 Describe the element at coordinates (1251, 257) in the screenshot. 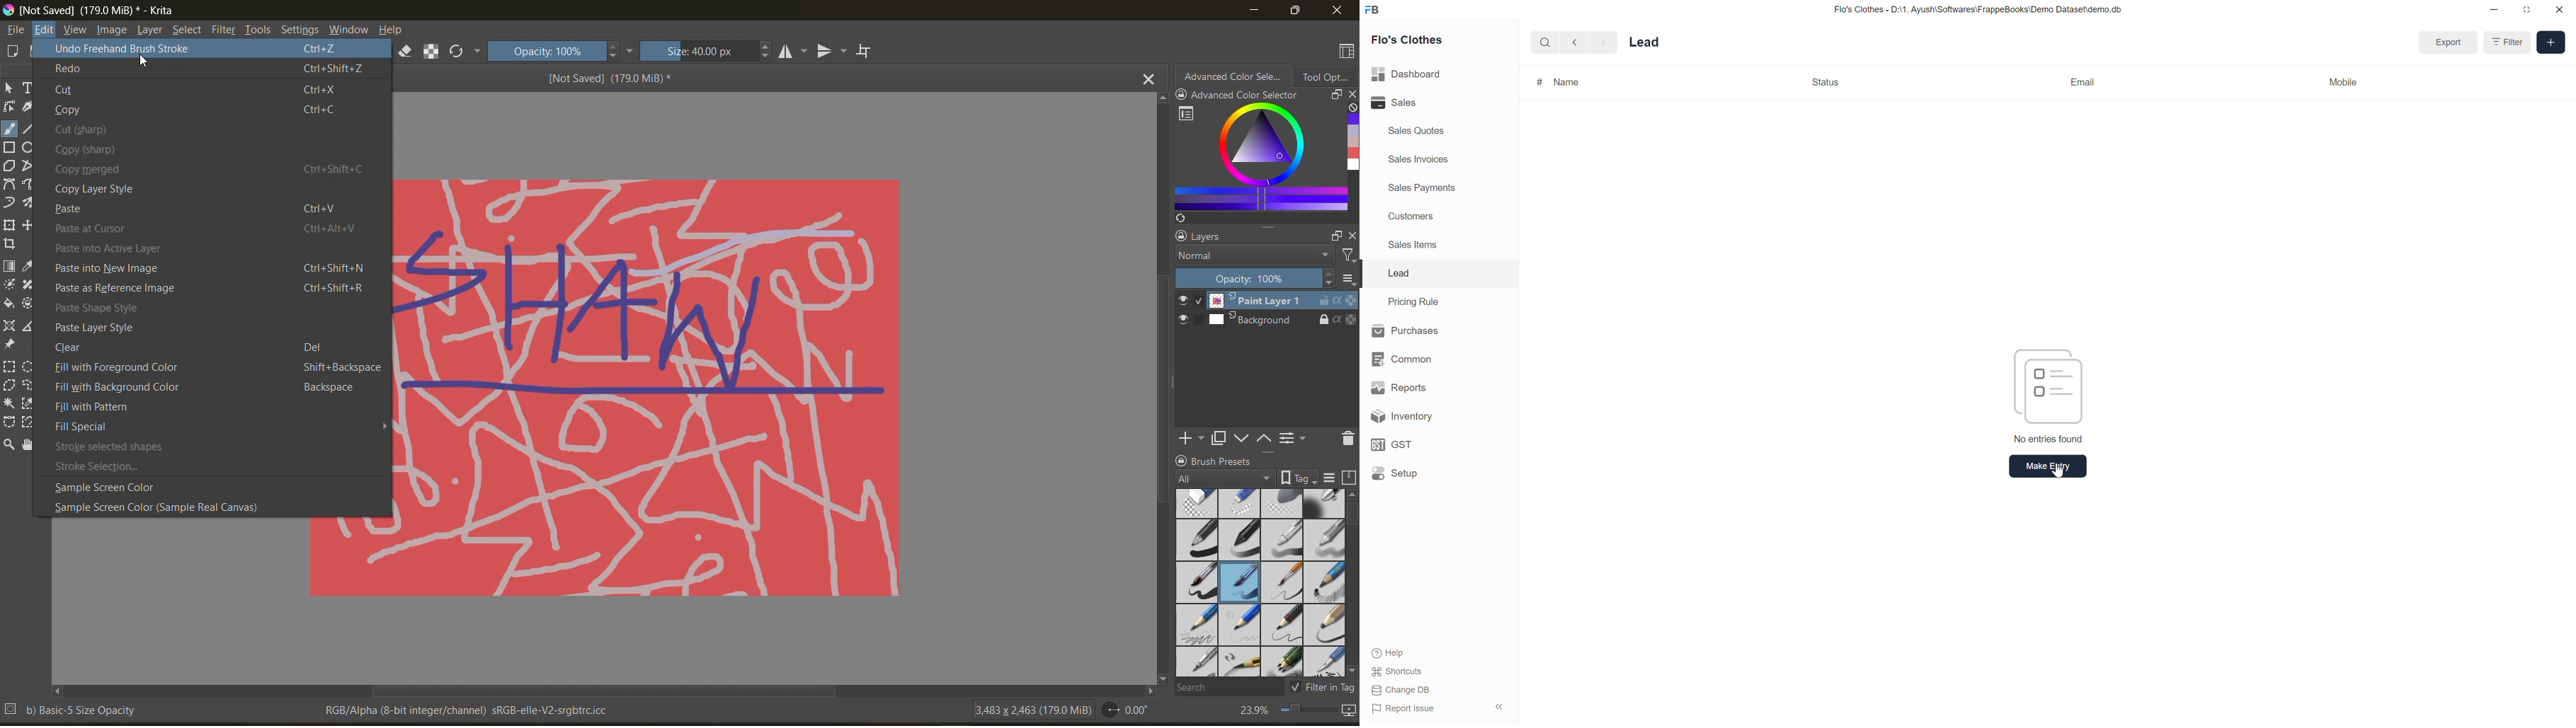

I see `normal` at that location.